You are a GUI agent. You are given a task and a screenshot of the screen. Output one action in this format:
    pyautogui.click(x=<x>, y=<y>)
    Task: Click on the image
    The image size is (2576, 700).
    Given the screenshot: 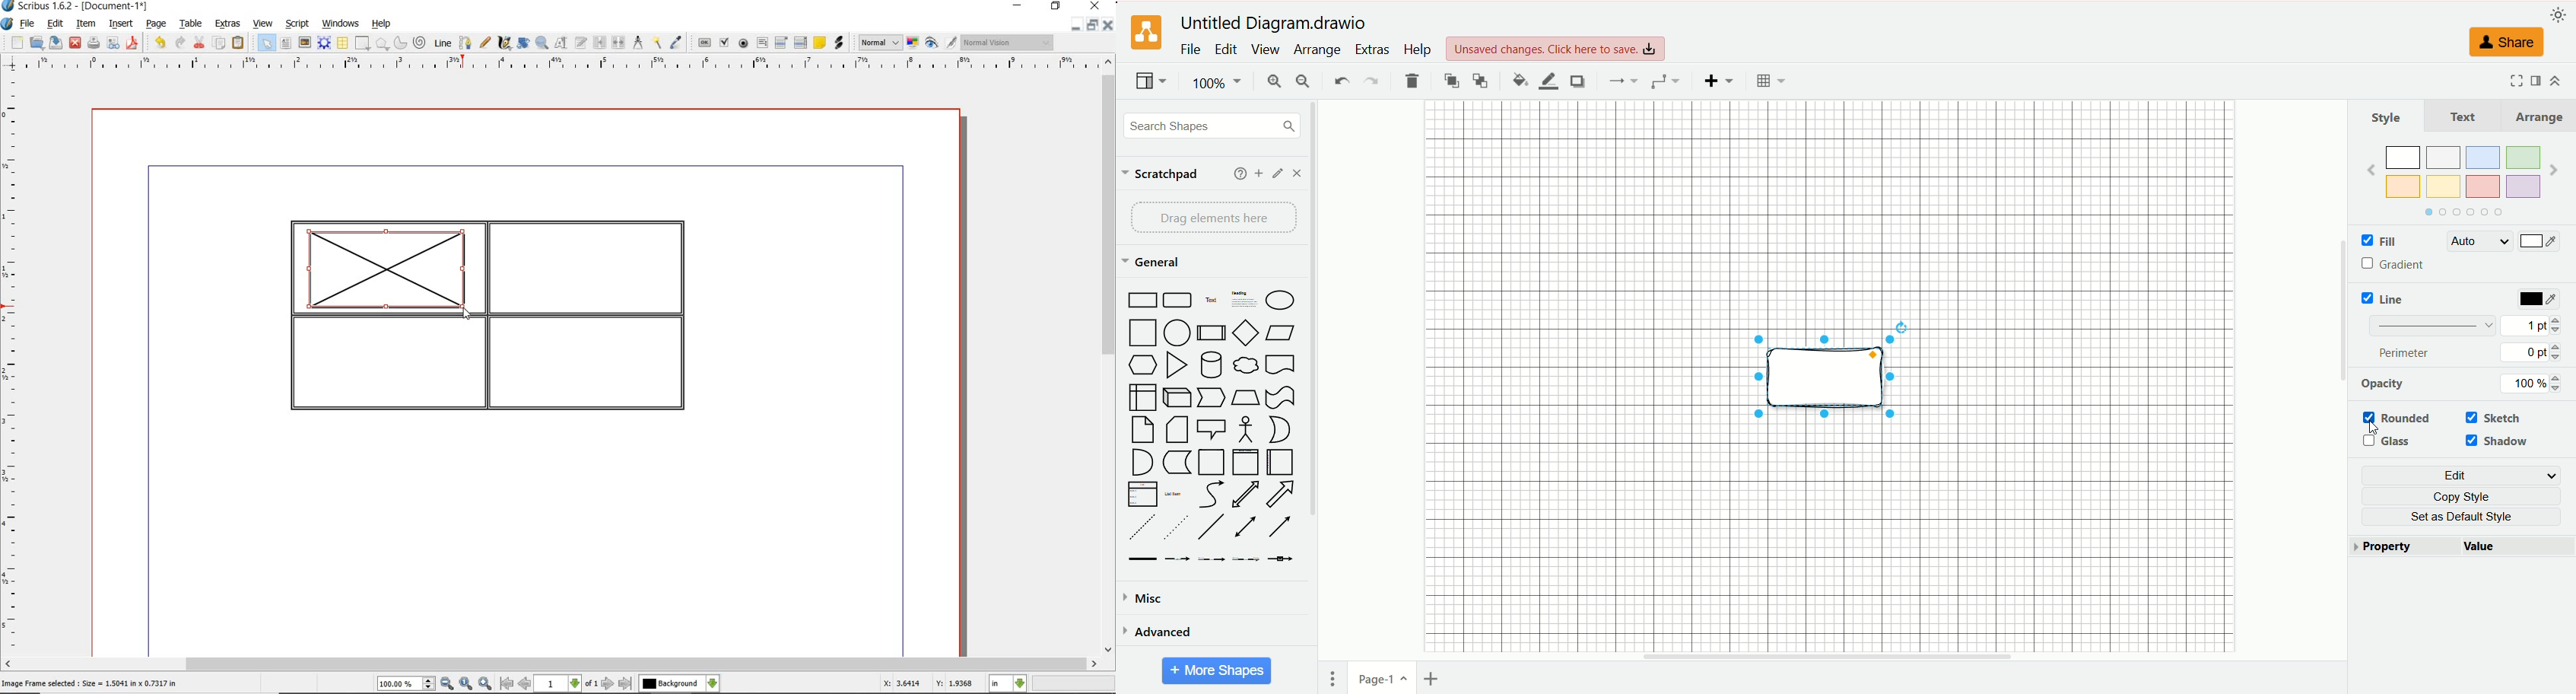 What is the action you would take?
    pyautogui.click(x=305, y=43)
    